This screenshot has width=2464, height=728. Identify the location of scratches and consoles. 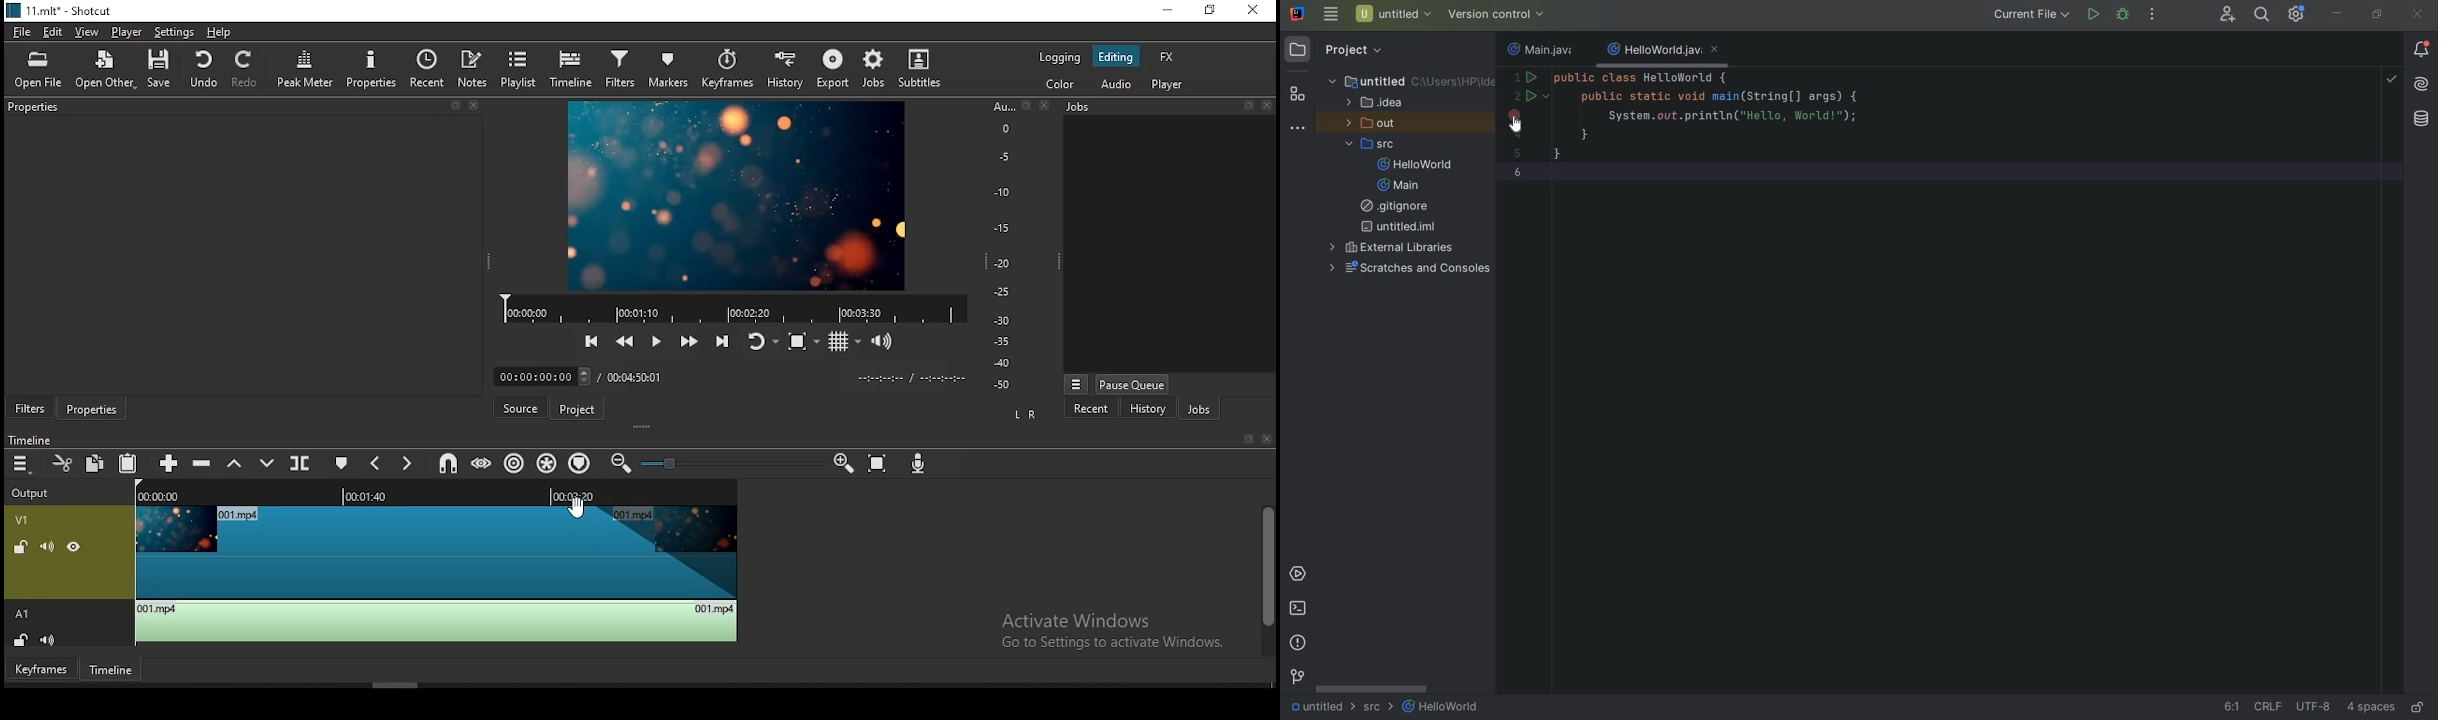
(1413, 268).